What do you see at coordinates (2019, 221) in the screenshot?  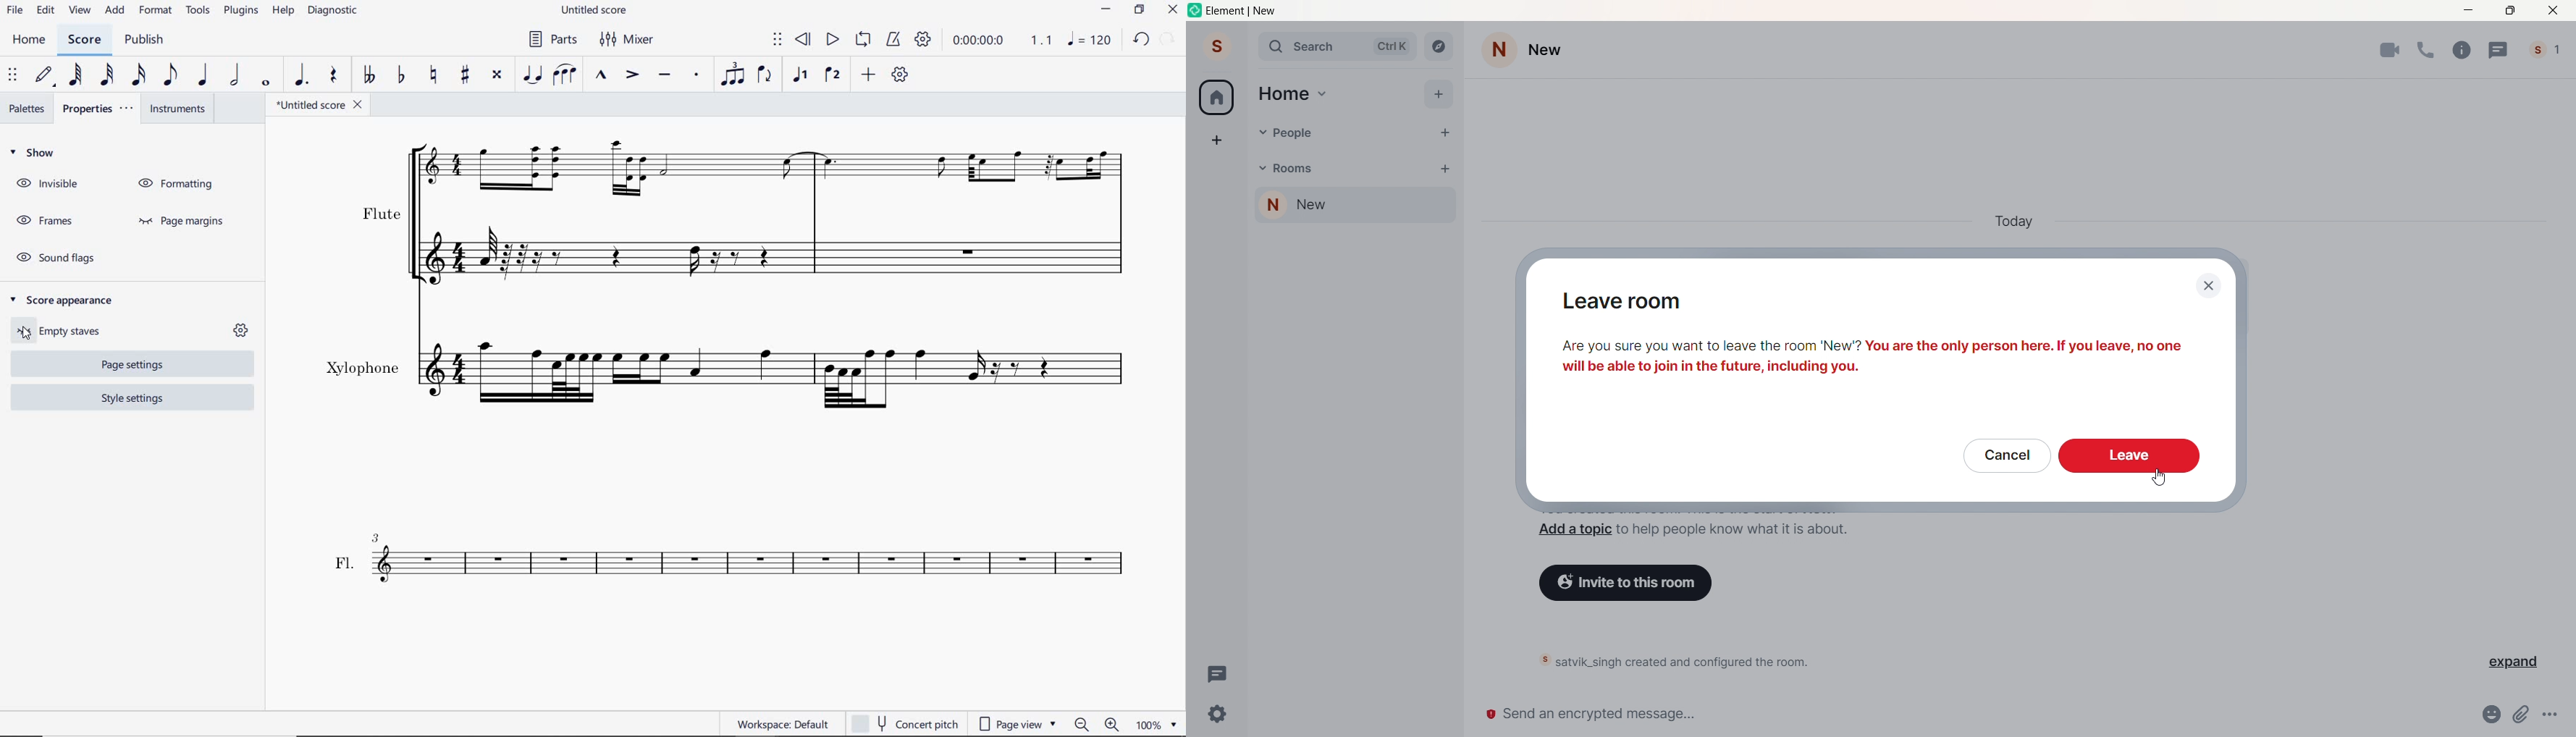 I see `Today` at bounding box center [2019, 221].